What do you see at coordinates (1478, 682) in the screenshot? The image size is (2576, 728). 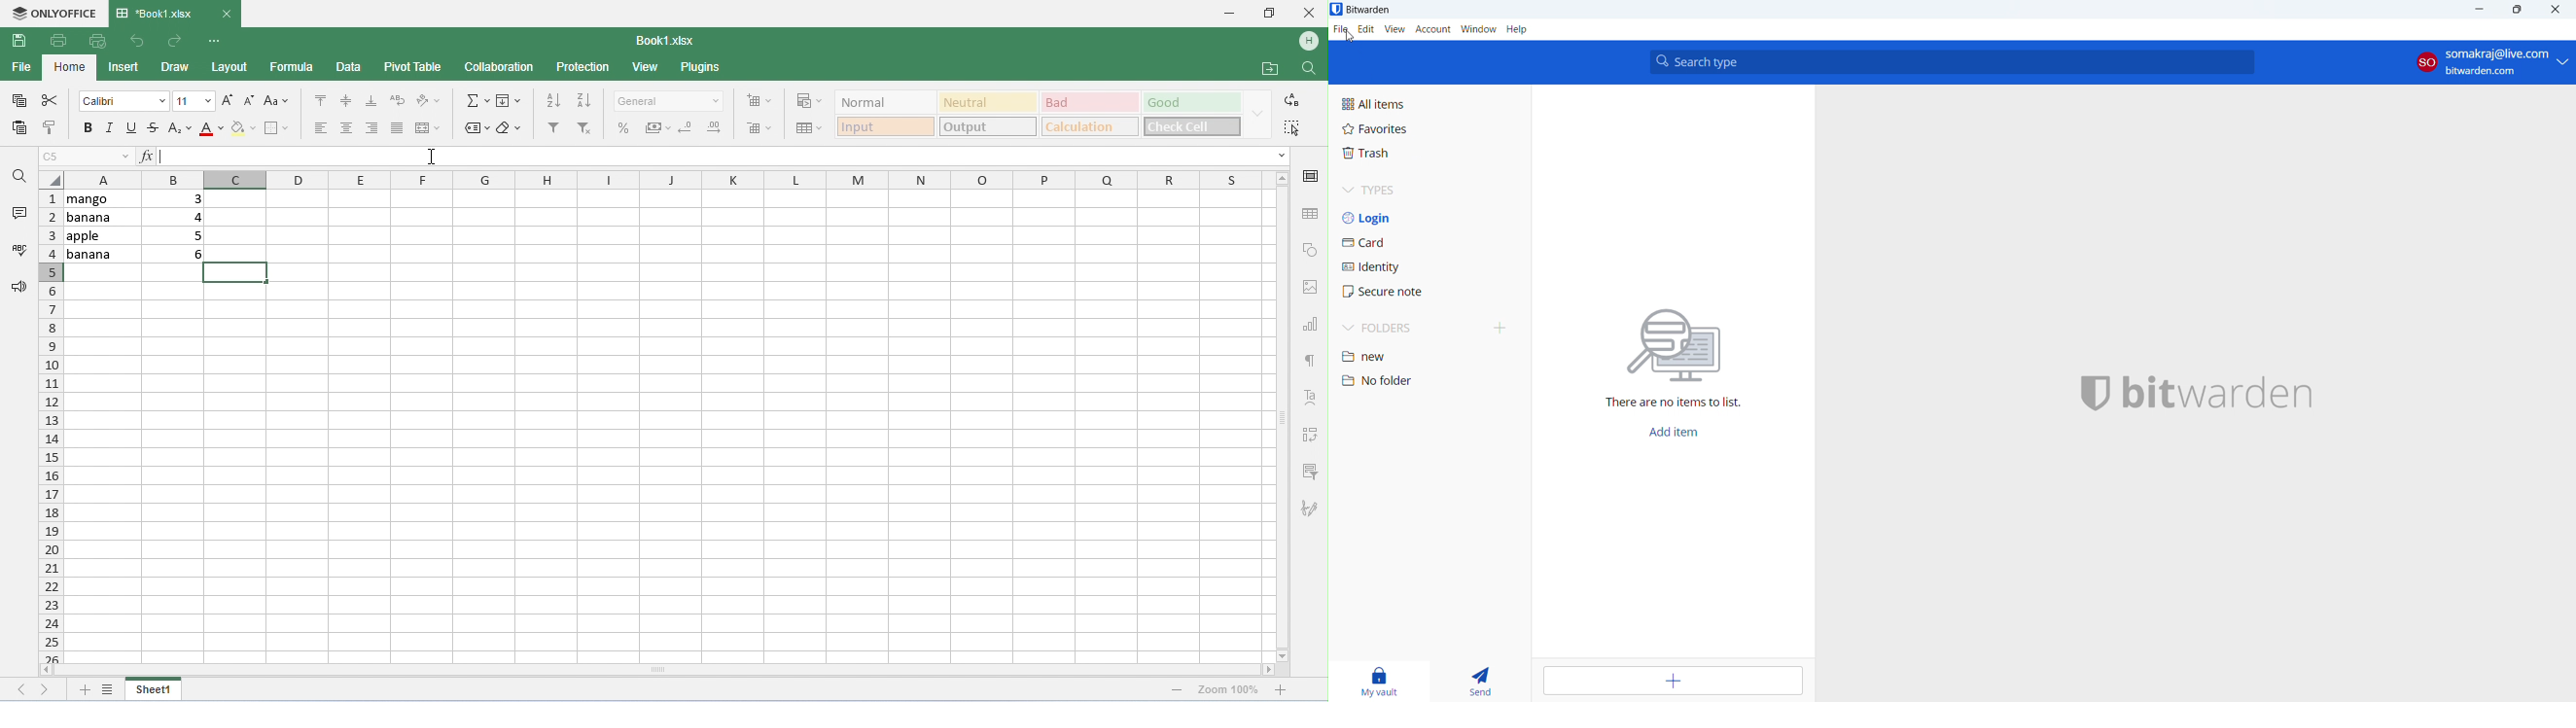 I see `send` at bounding box center [1478, 682].